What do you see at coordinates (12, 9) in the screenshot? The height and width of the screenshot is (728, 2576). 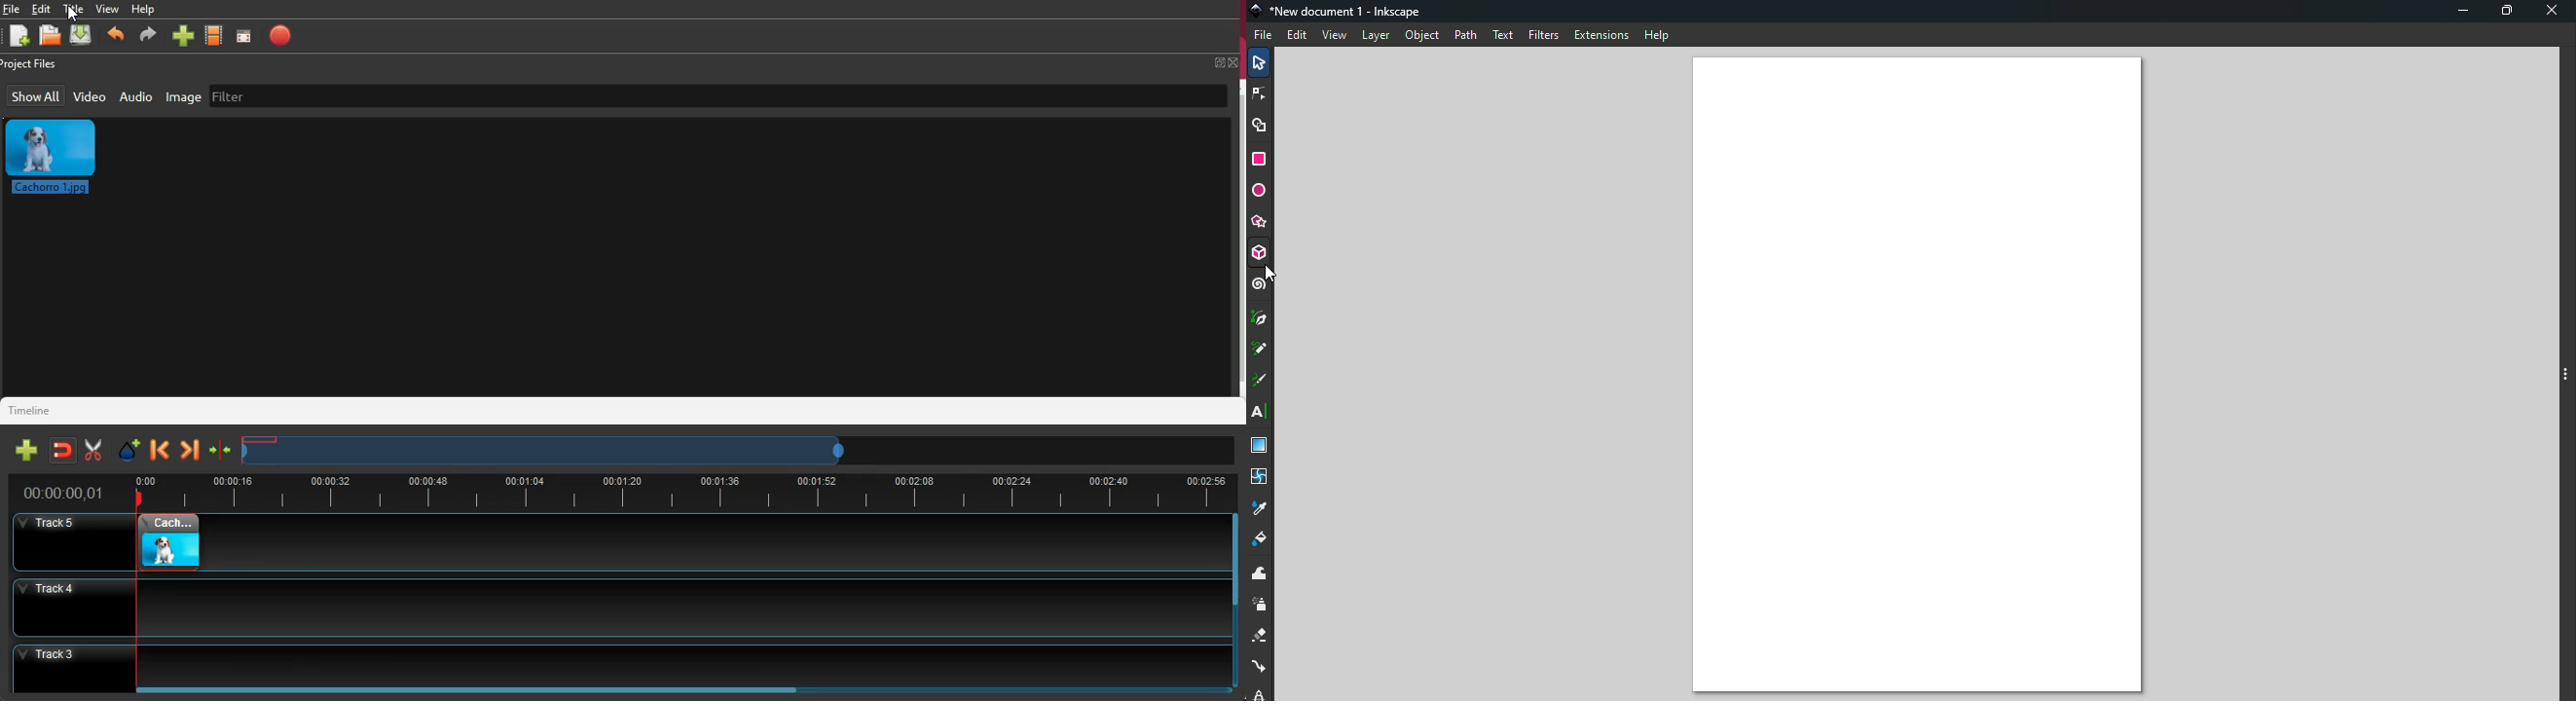 I see `file` at bounding box center [12, 9].